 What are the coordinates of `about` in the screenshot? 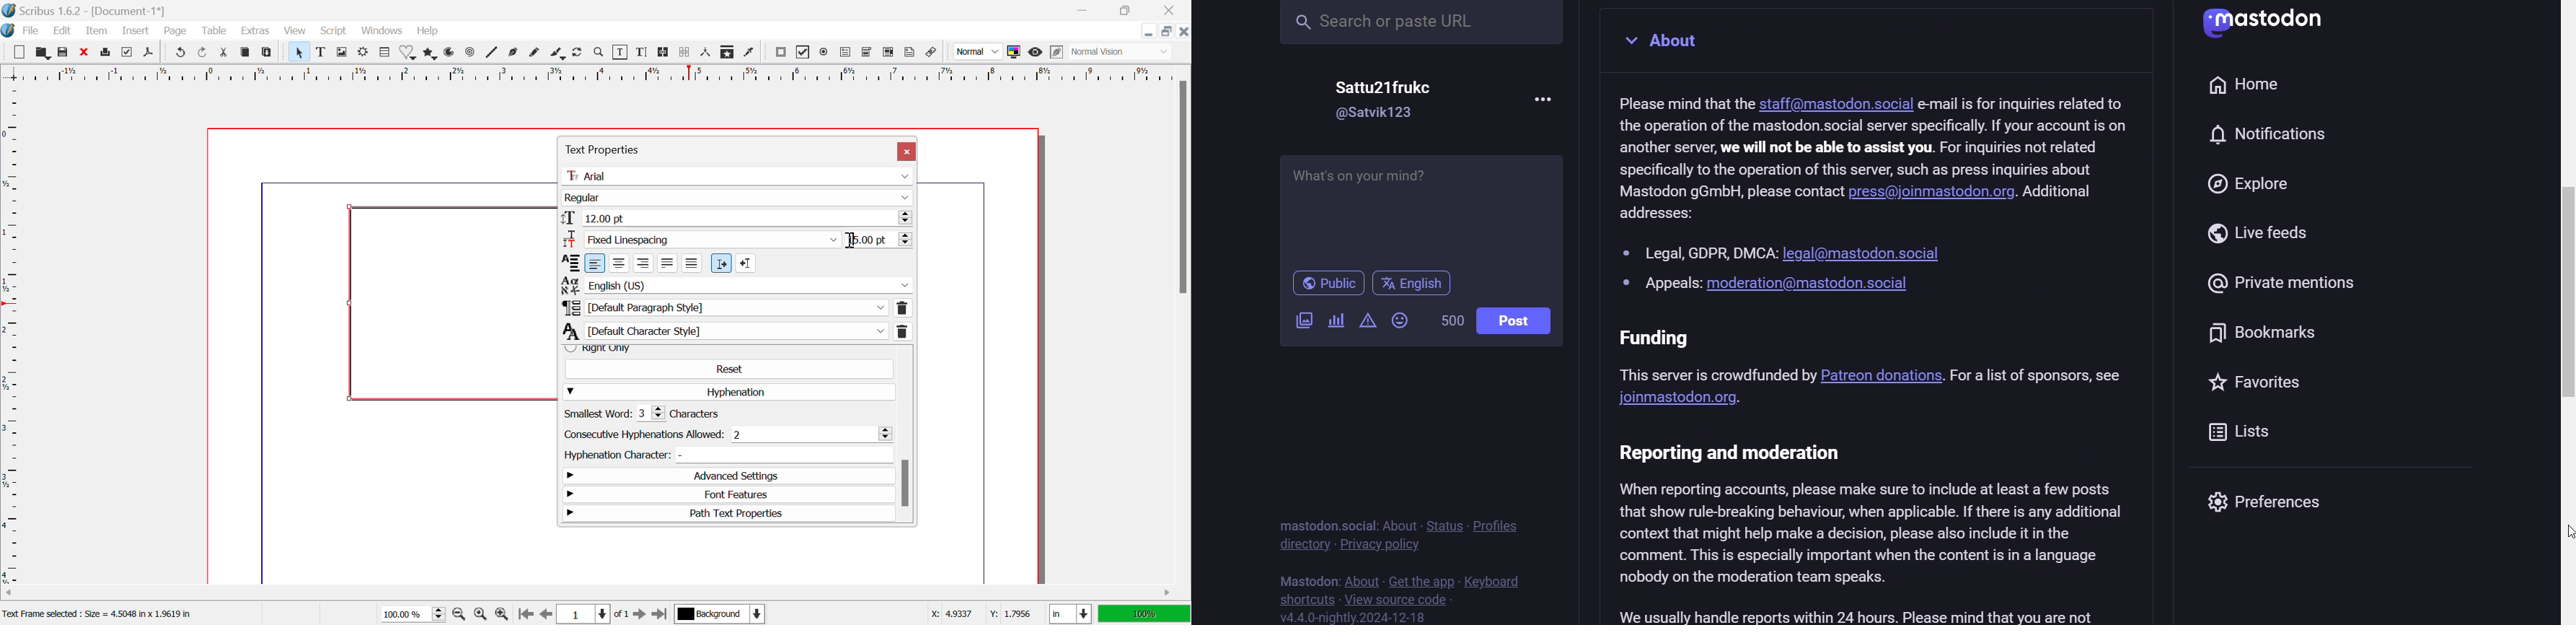 It's located at (1662, 41).